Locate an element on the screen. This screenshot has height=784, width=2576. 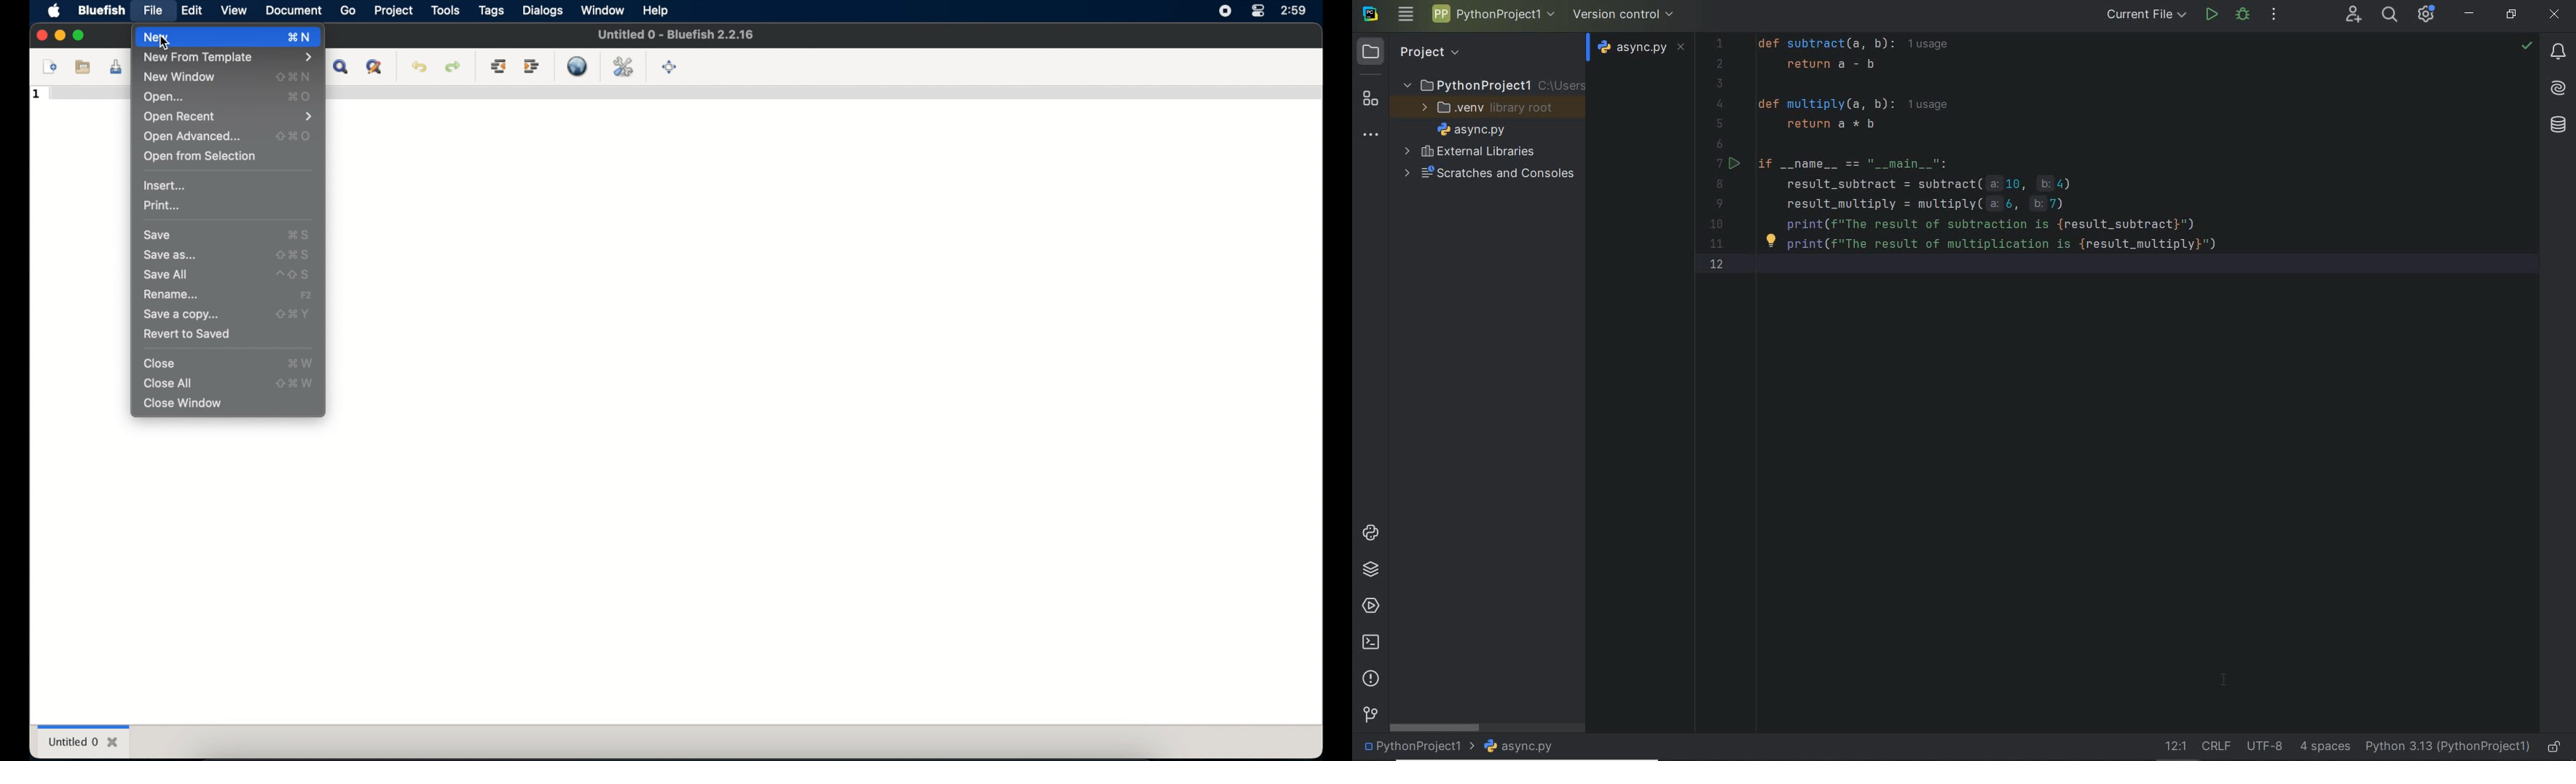
line separator is located at coordinates (2217, 747).